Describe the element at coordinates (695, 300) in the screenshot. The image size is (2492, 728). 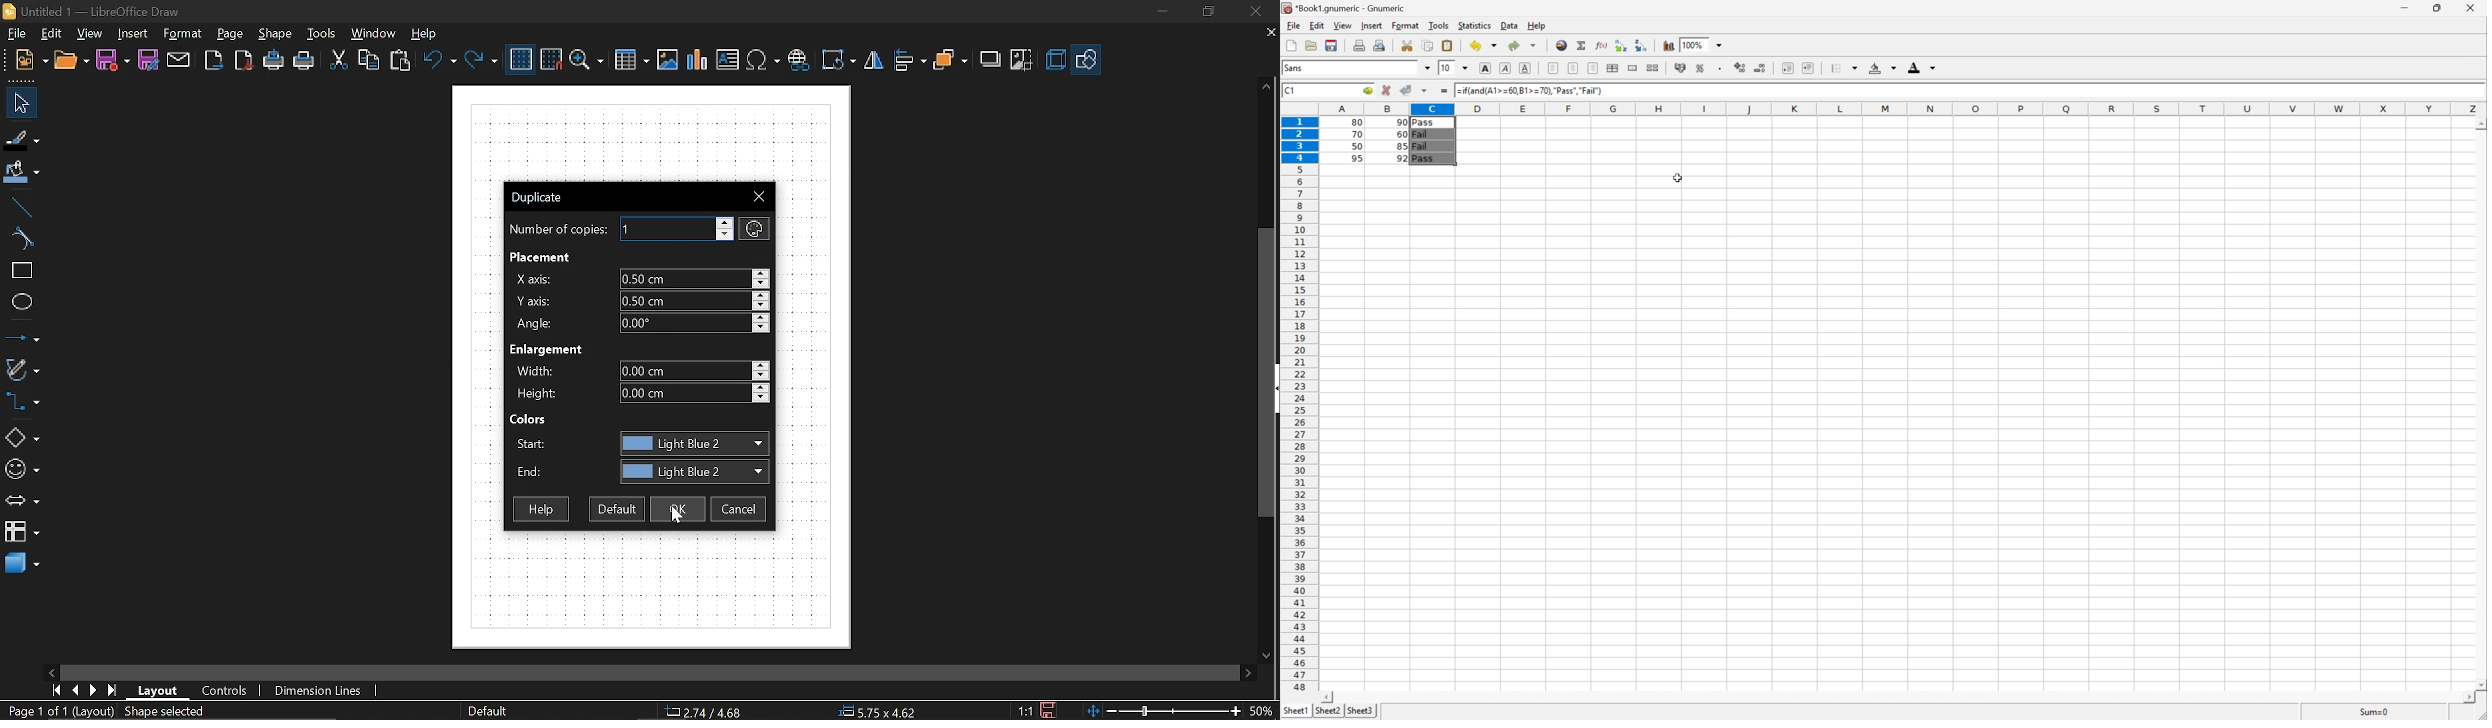
I see `y axis` at that location.